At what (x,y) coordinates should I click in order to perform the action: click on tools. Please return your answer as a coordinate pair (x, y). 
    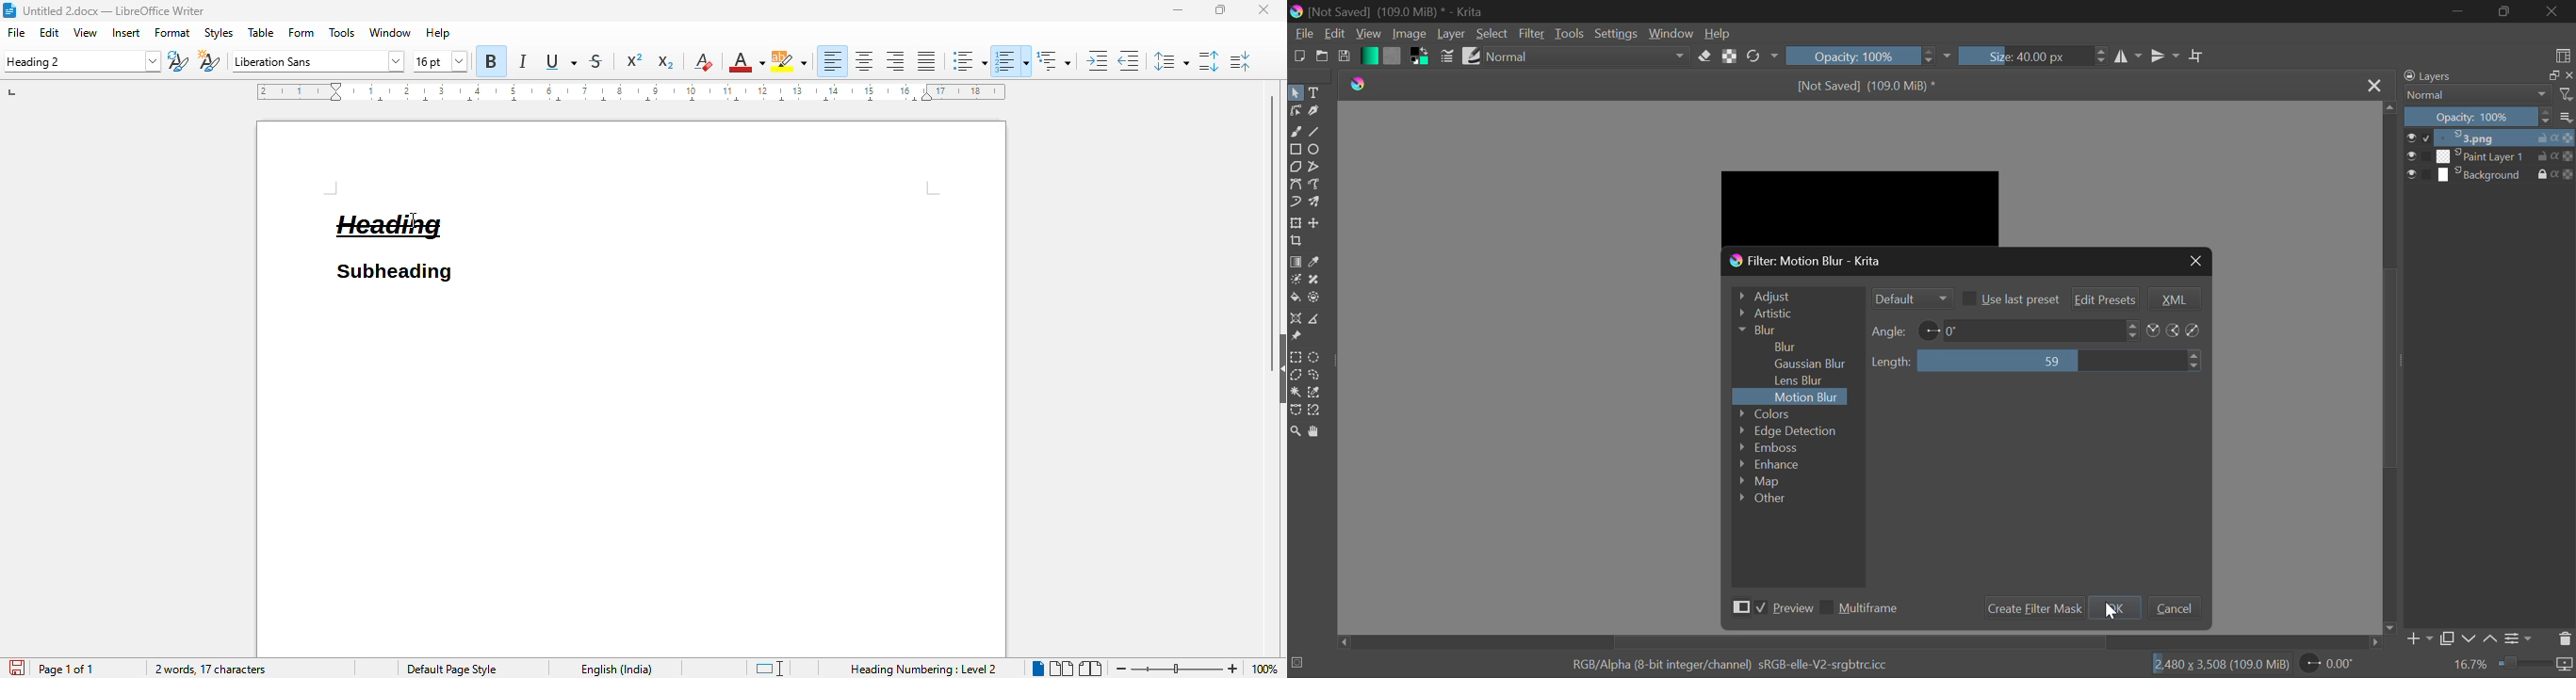
    Looking at the image, I should click on (343, 32).